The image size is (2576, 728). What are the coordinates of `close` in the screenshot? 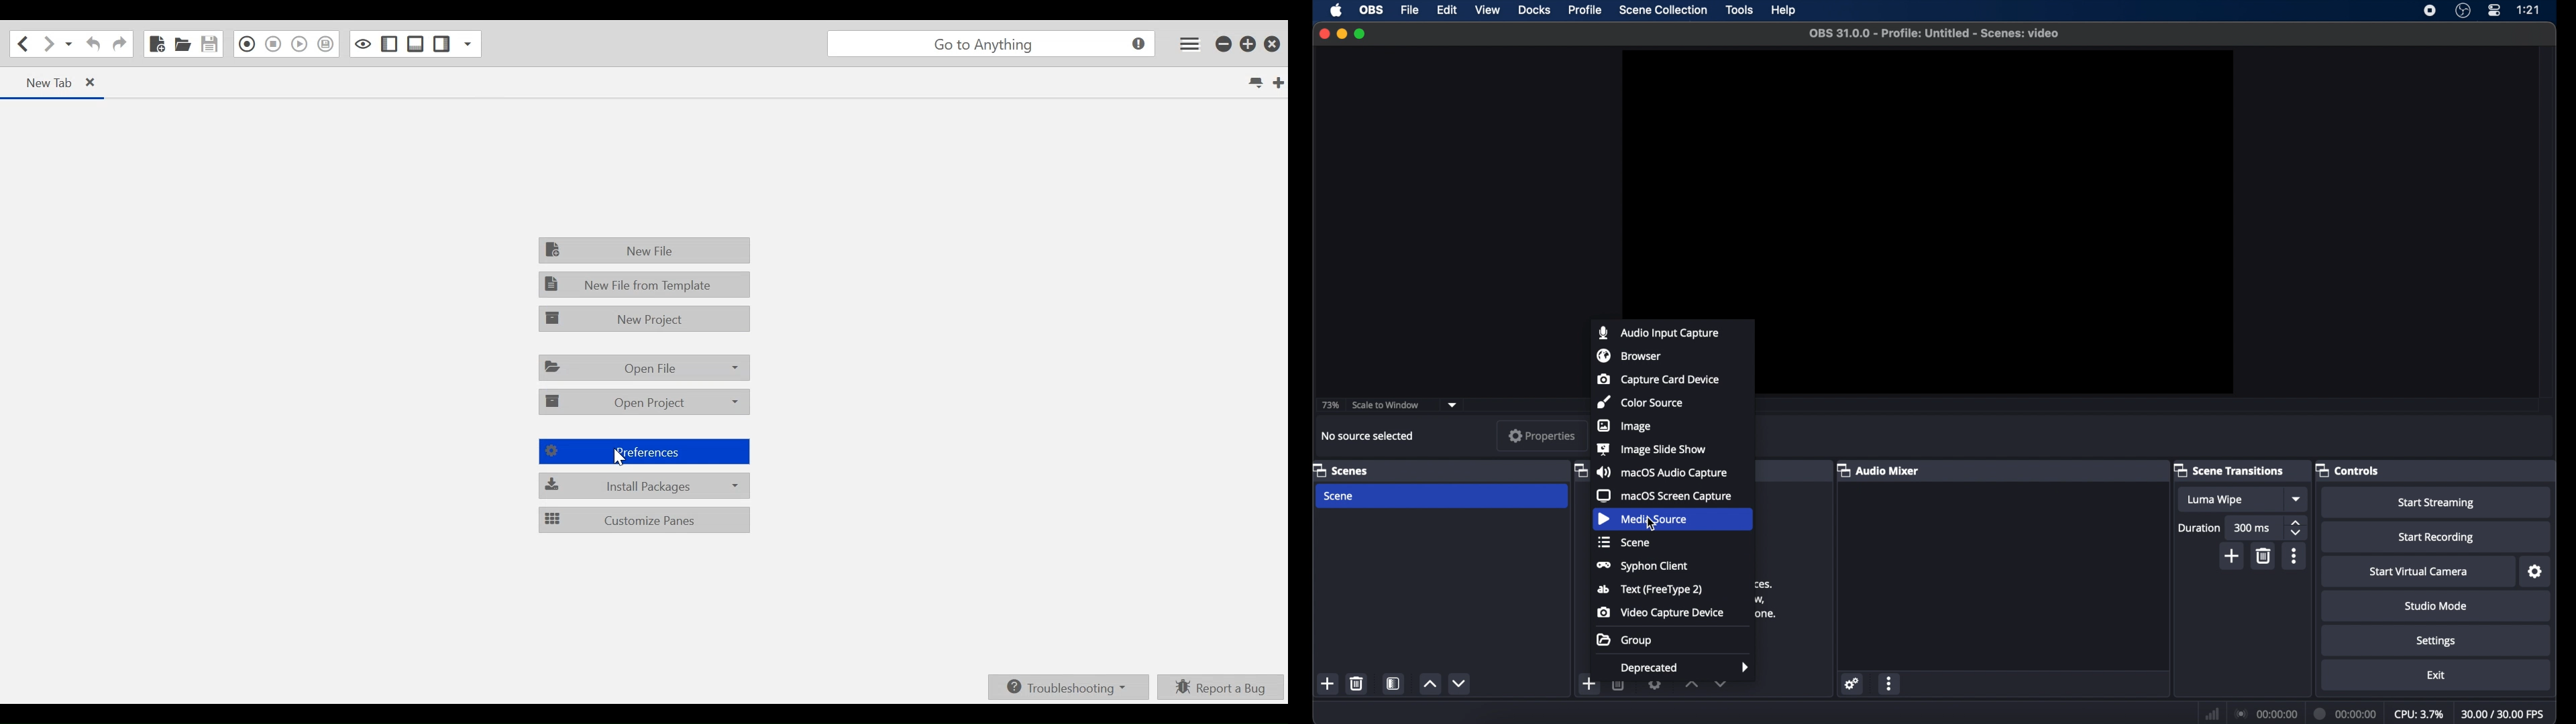 It's located at (1324, 34).